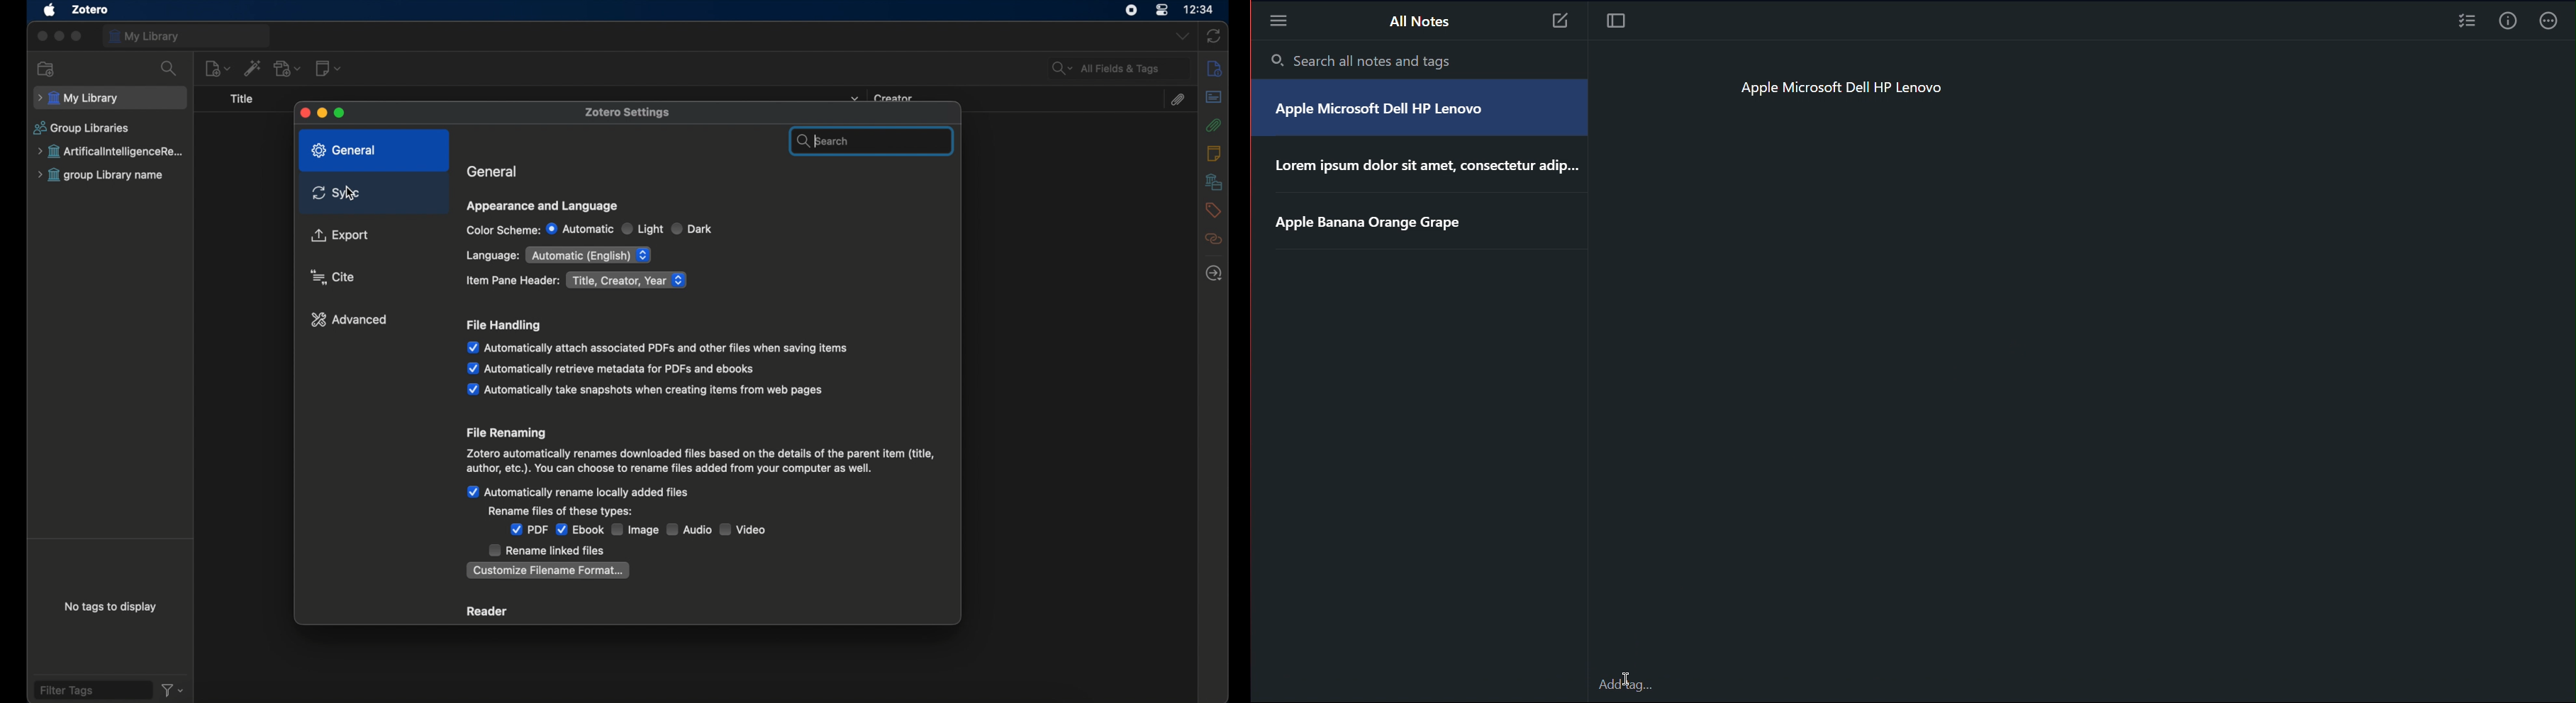 The height and width of the screenshot is (728, 2576). I want to click on info, so click(1215, 68).